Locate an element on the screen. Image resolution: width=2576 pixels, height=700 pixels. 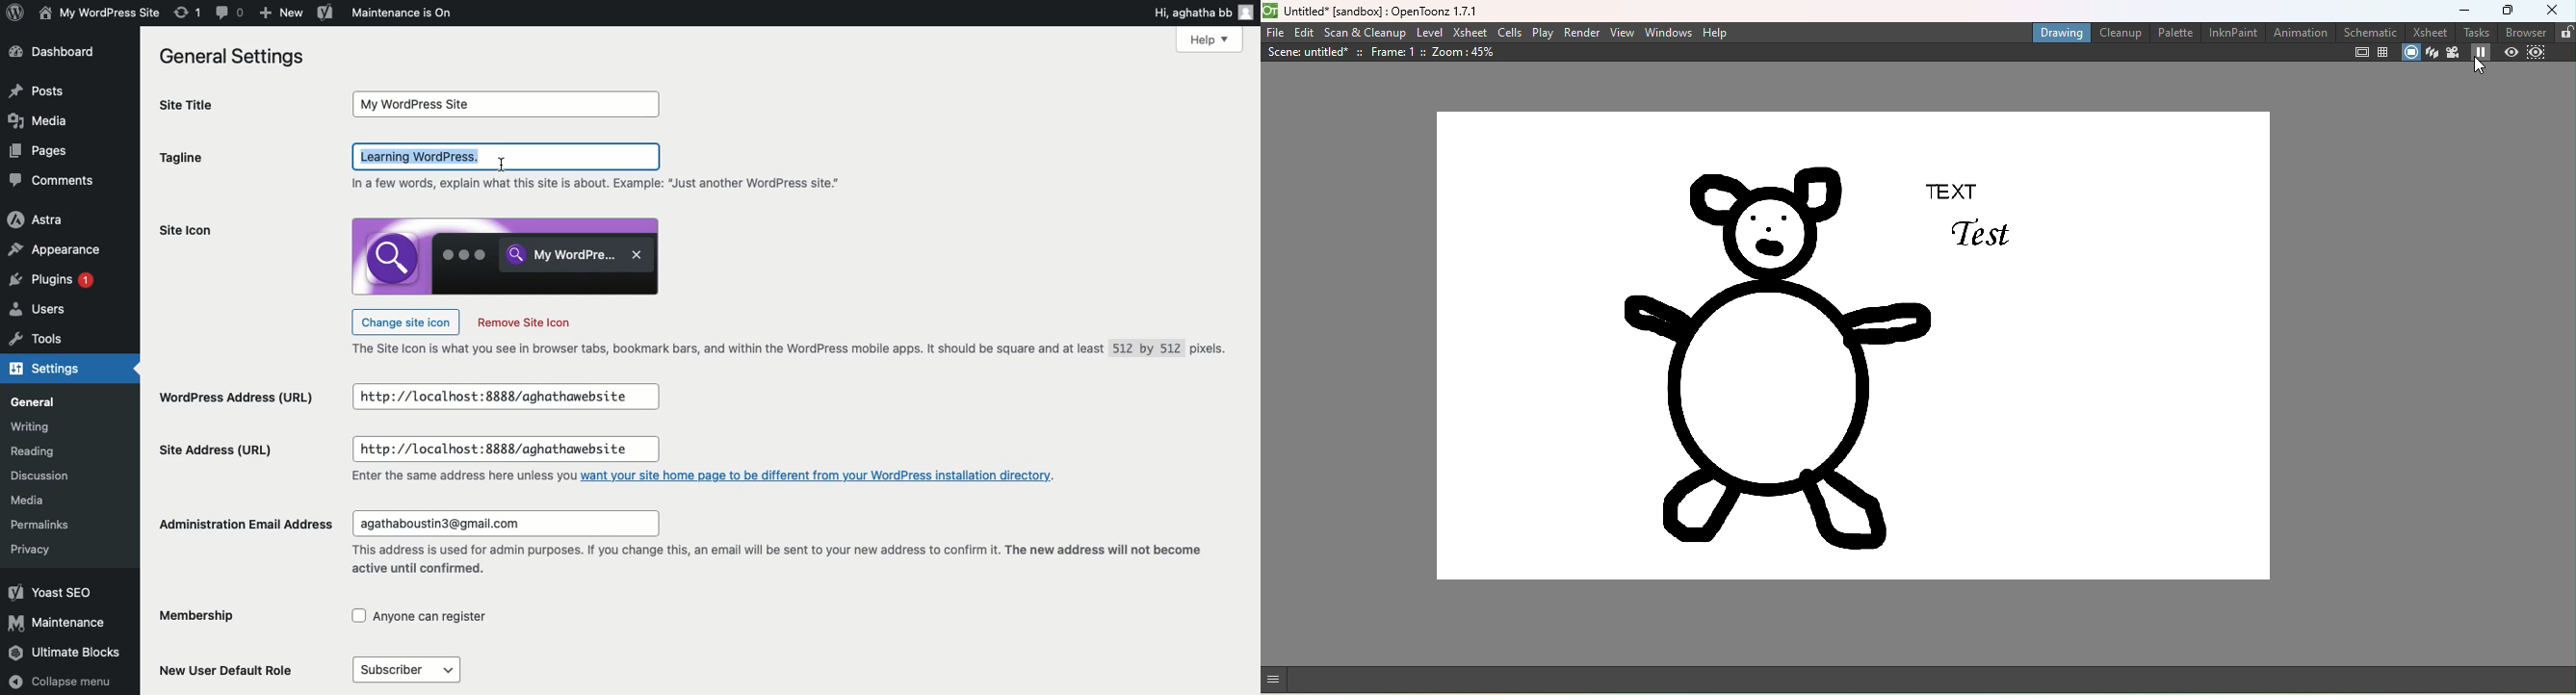
checkbox is located at coordinates (420, 616).